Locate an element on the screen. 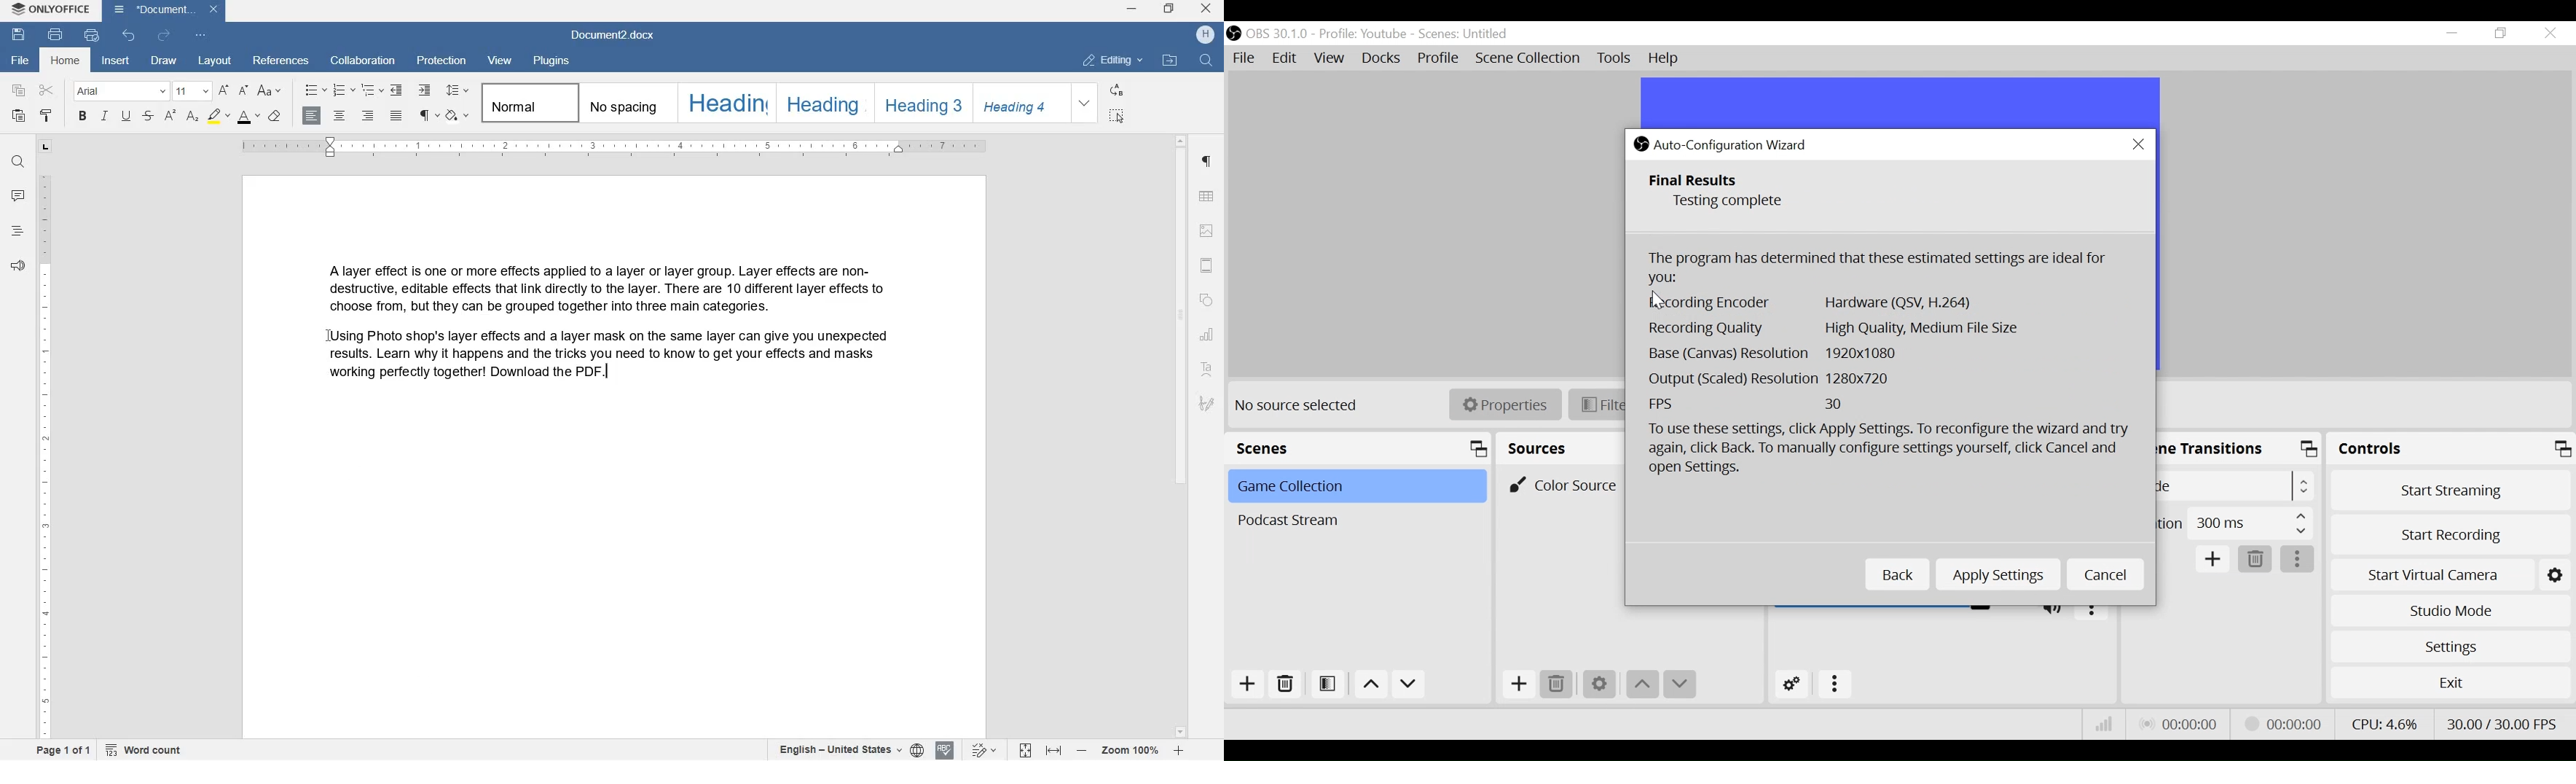 This screenshot has width=2576, height=784. Add is located at coordinates (1247, 684).